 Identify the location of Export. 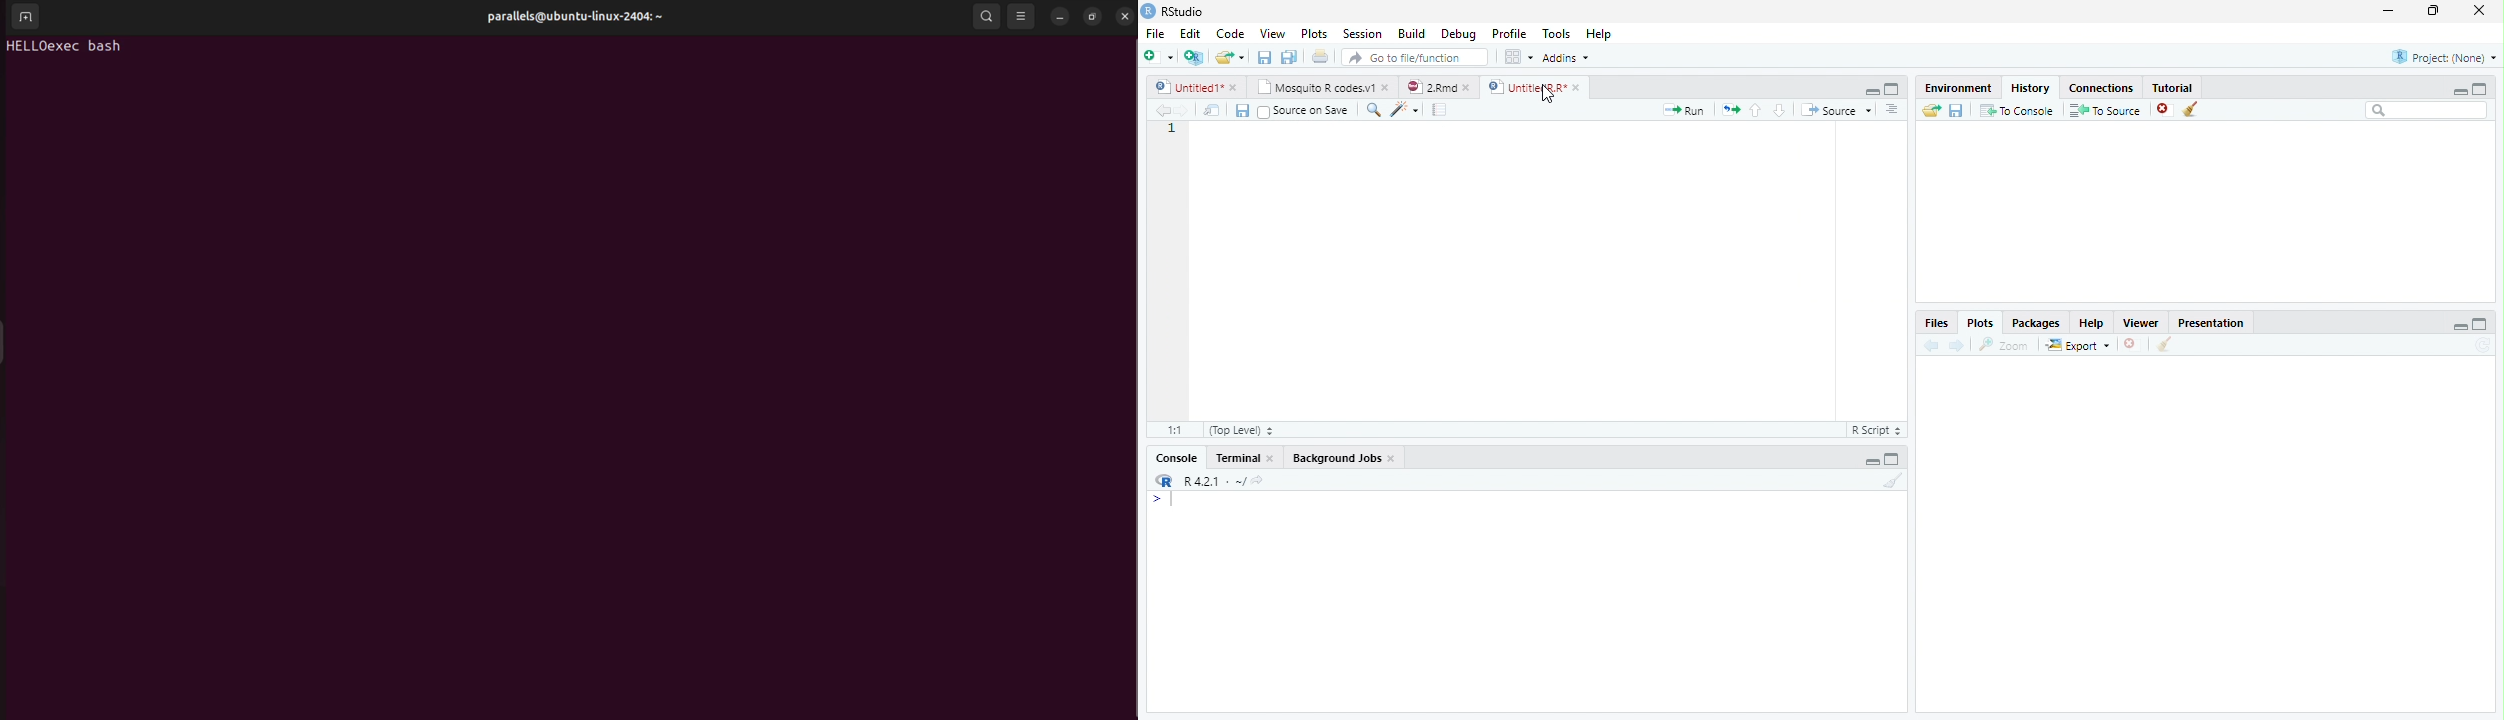
(2078, 345).